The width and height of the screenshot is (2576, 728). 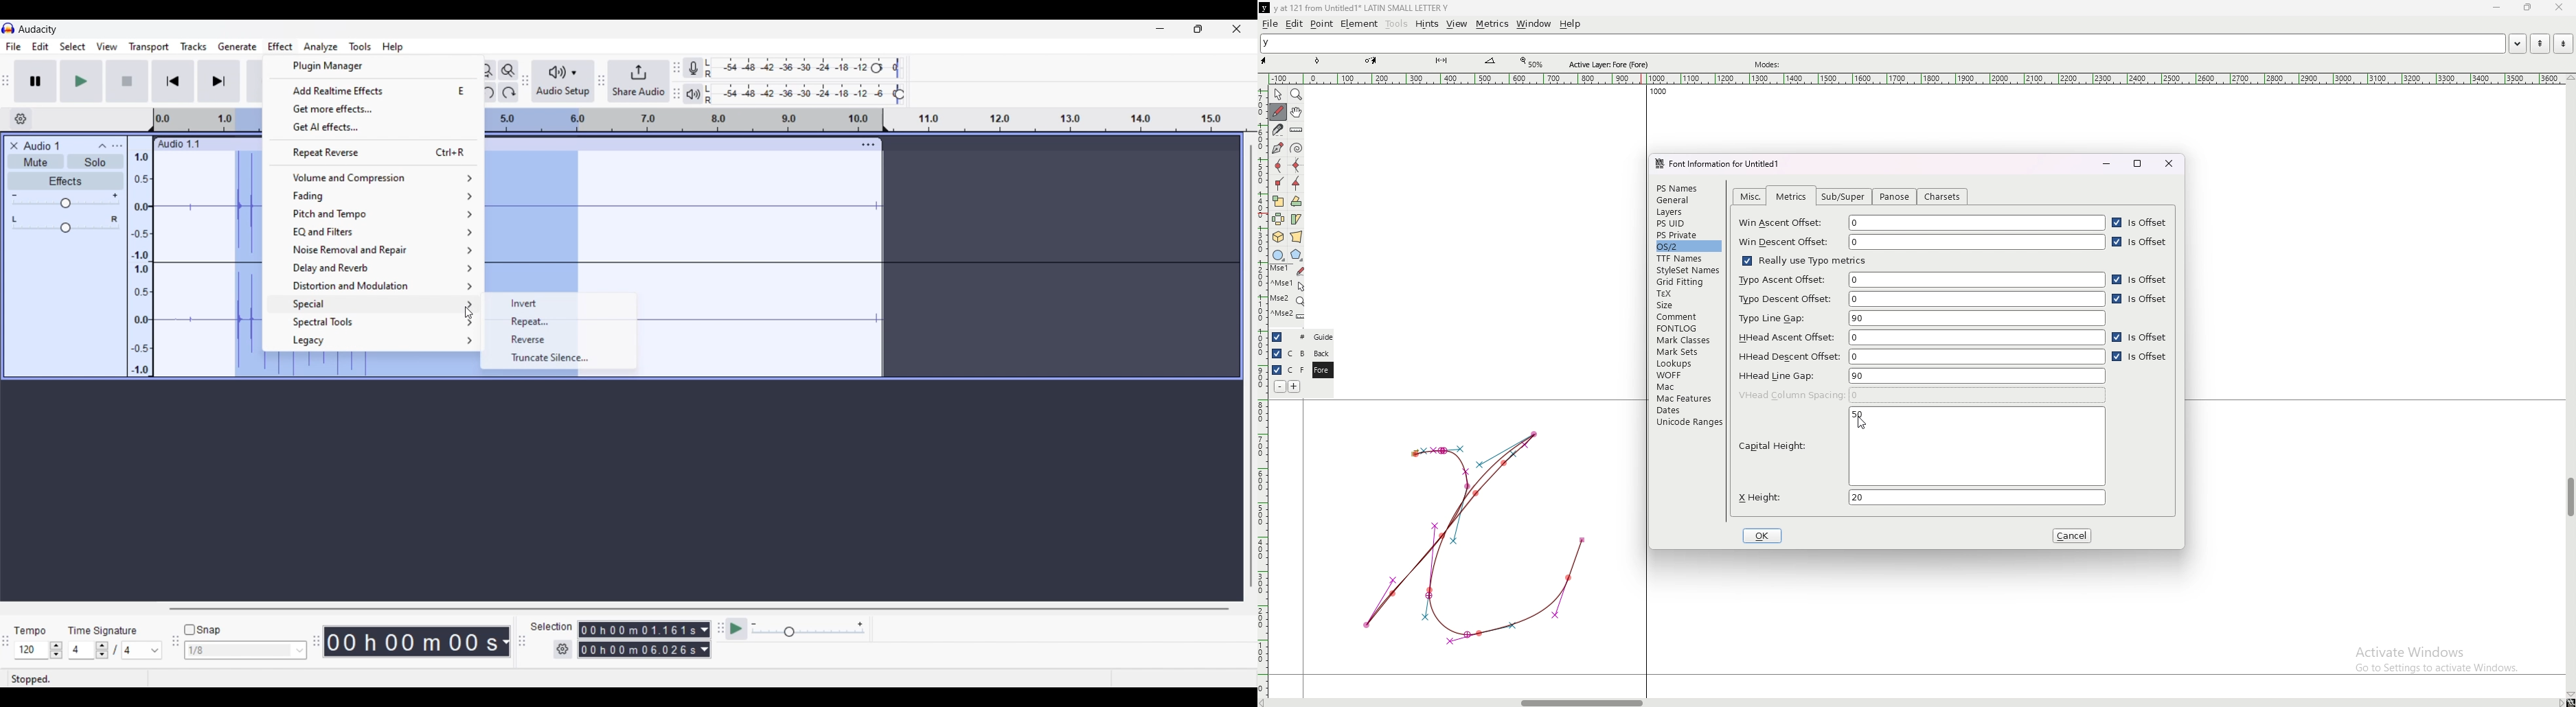 I want to click on Vertical slide bar, so click(x=1251, y=365).